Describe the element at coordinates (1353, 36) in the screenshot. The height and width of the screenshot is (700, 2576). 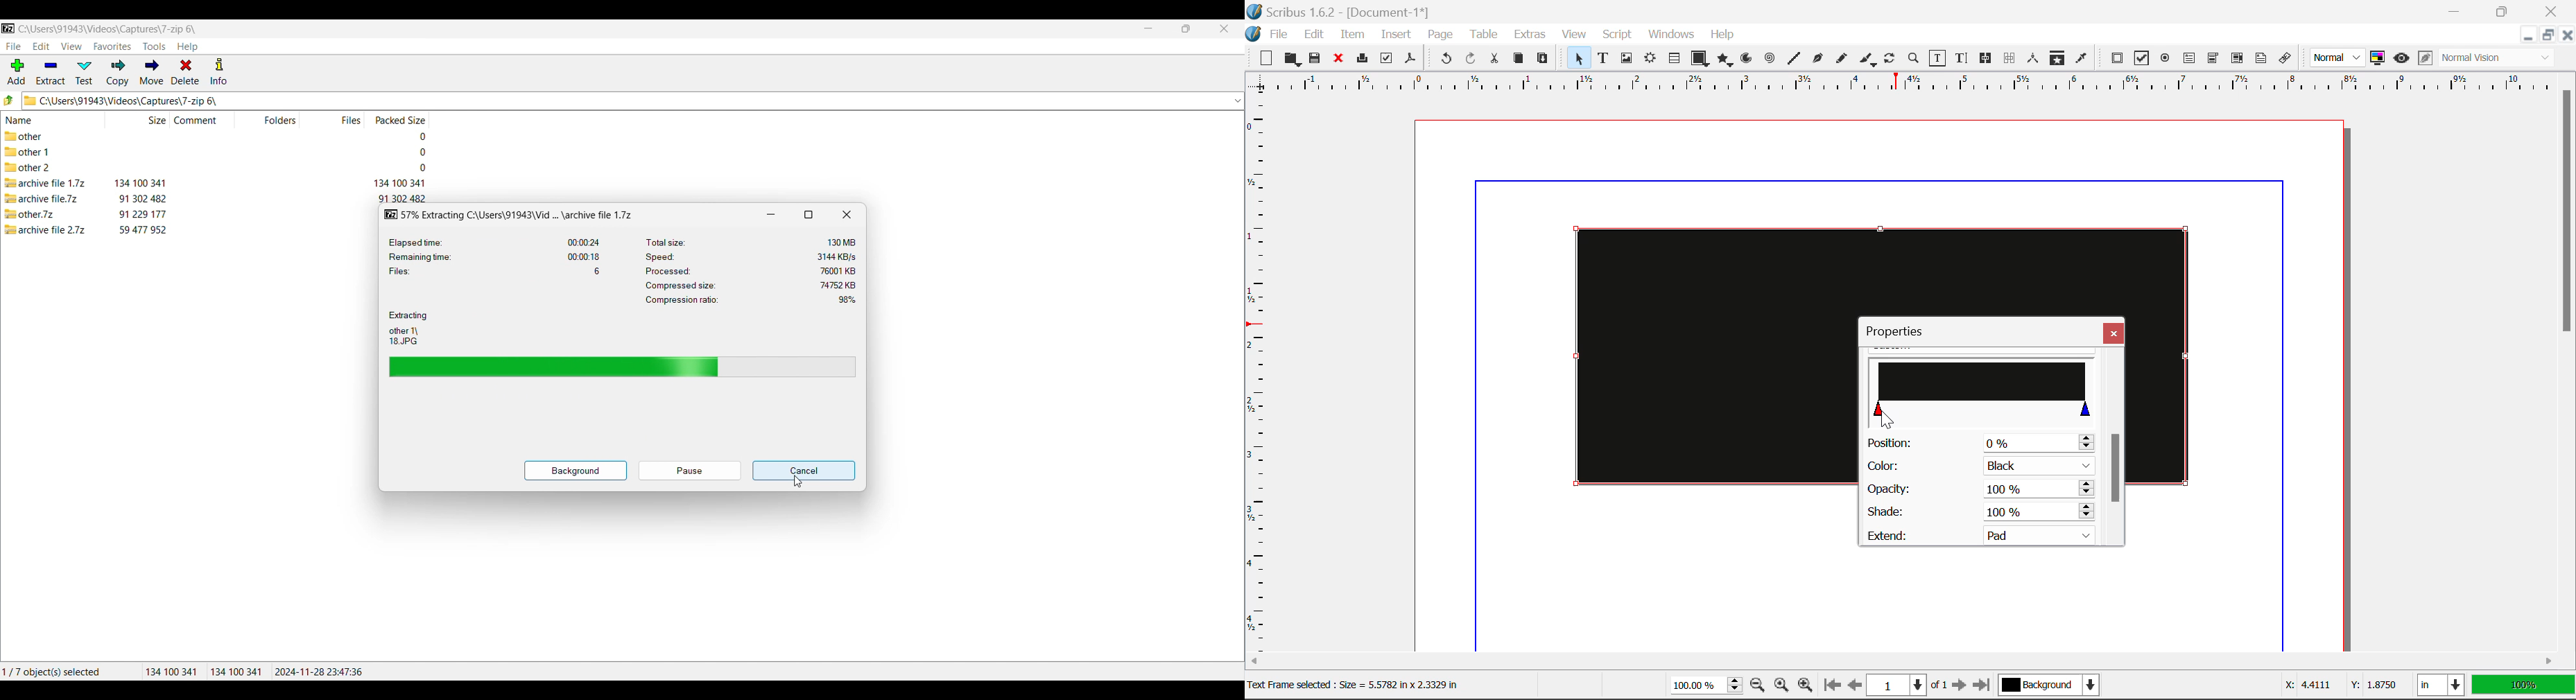
I see `Item` at that location.